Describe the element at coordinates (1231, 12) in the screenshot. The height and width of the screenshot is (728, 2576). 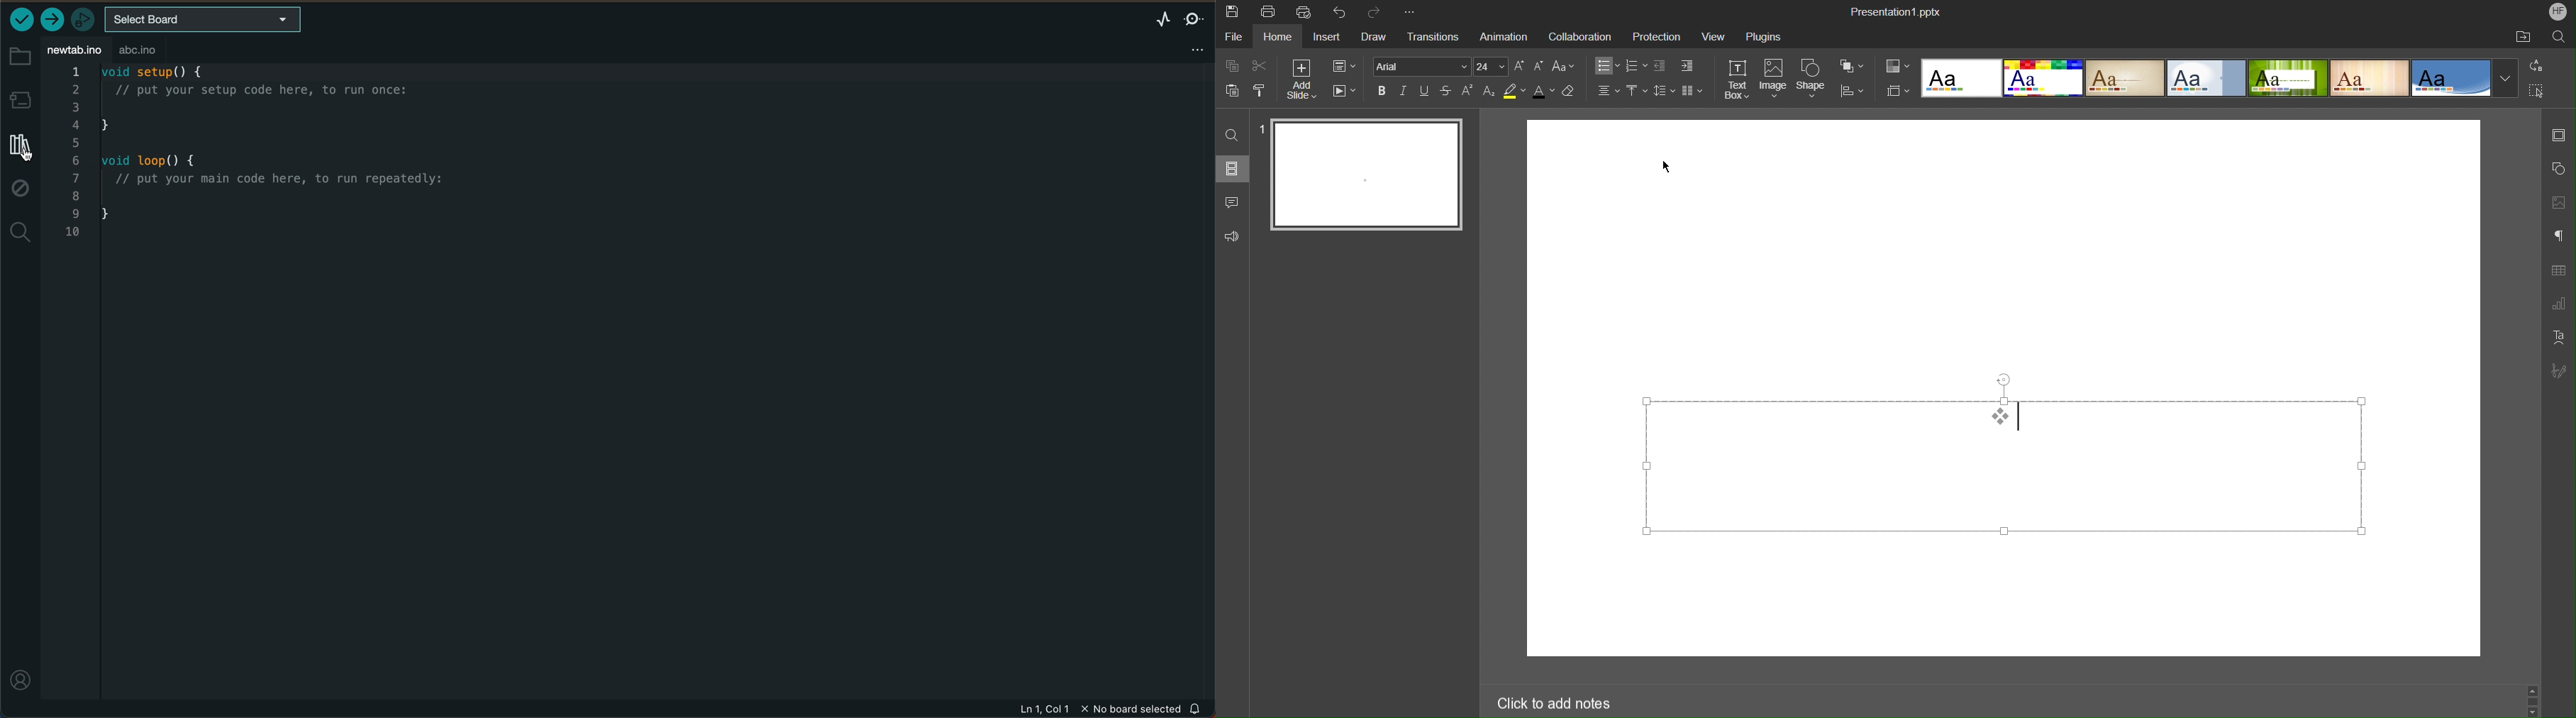
I see `Save` at that location.